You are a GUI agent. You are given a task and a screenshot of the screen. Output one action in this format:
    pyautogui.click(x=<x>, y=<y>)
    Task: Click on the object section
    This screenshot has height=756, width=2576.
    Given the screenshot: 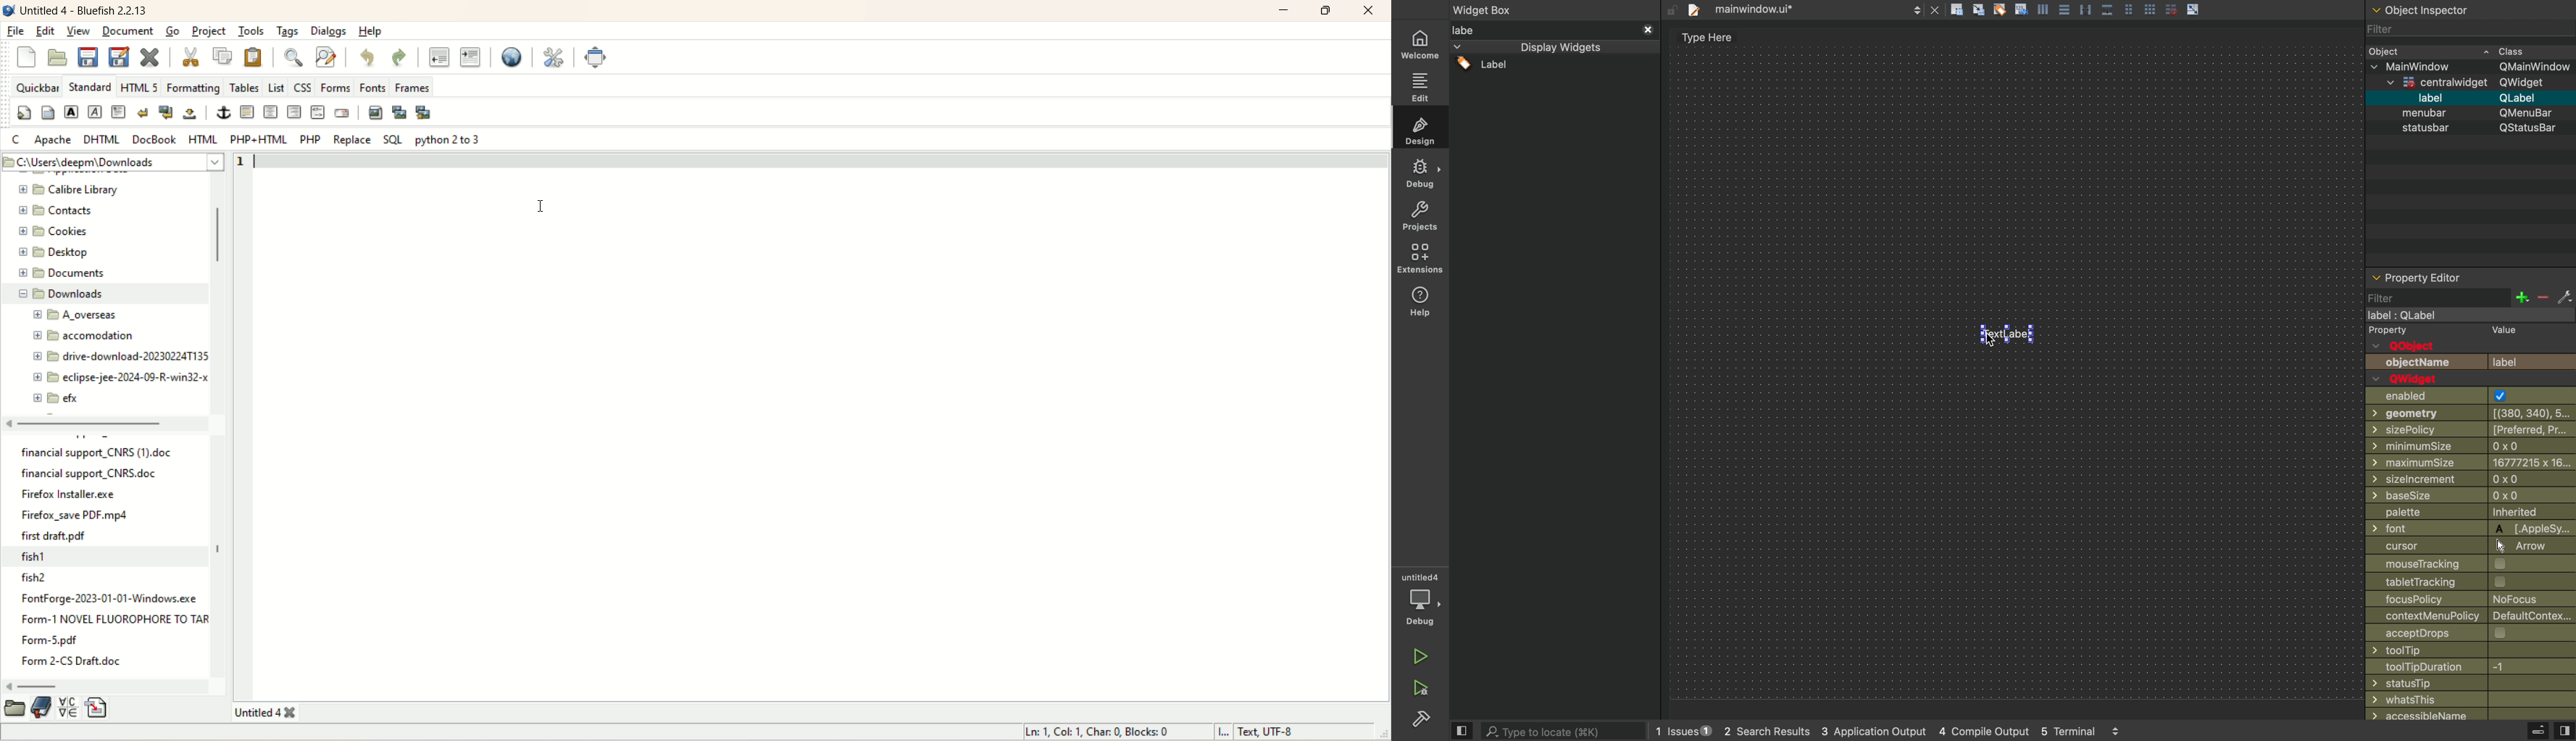 What is the action you would take?
    pyautogui.click(x=2468, y=11)
    